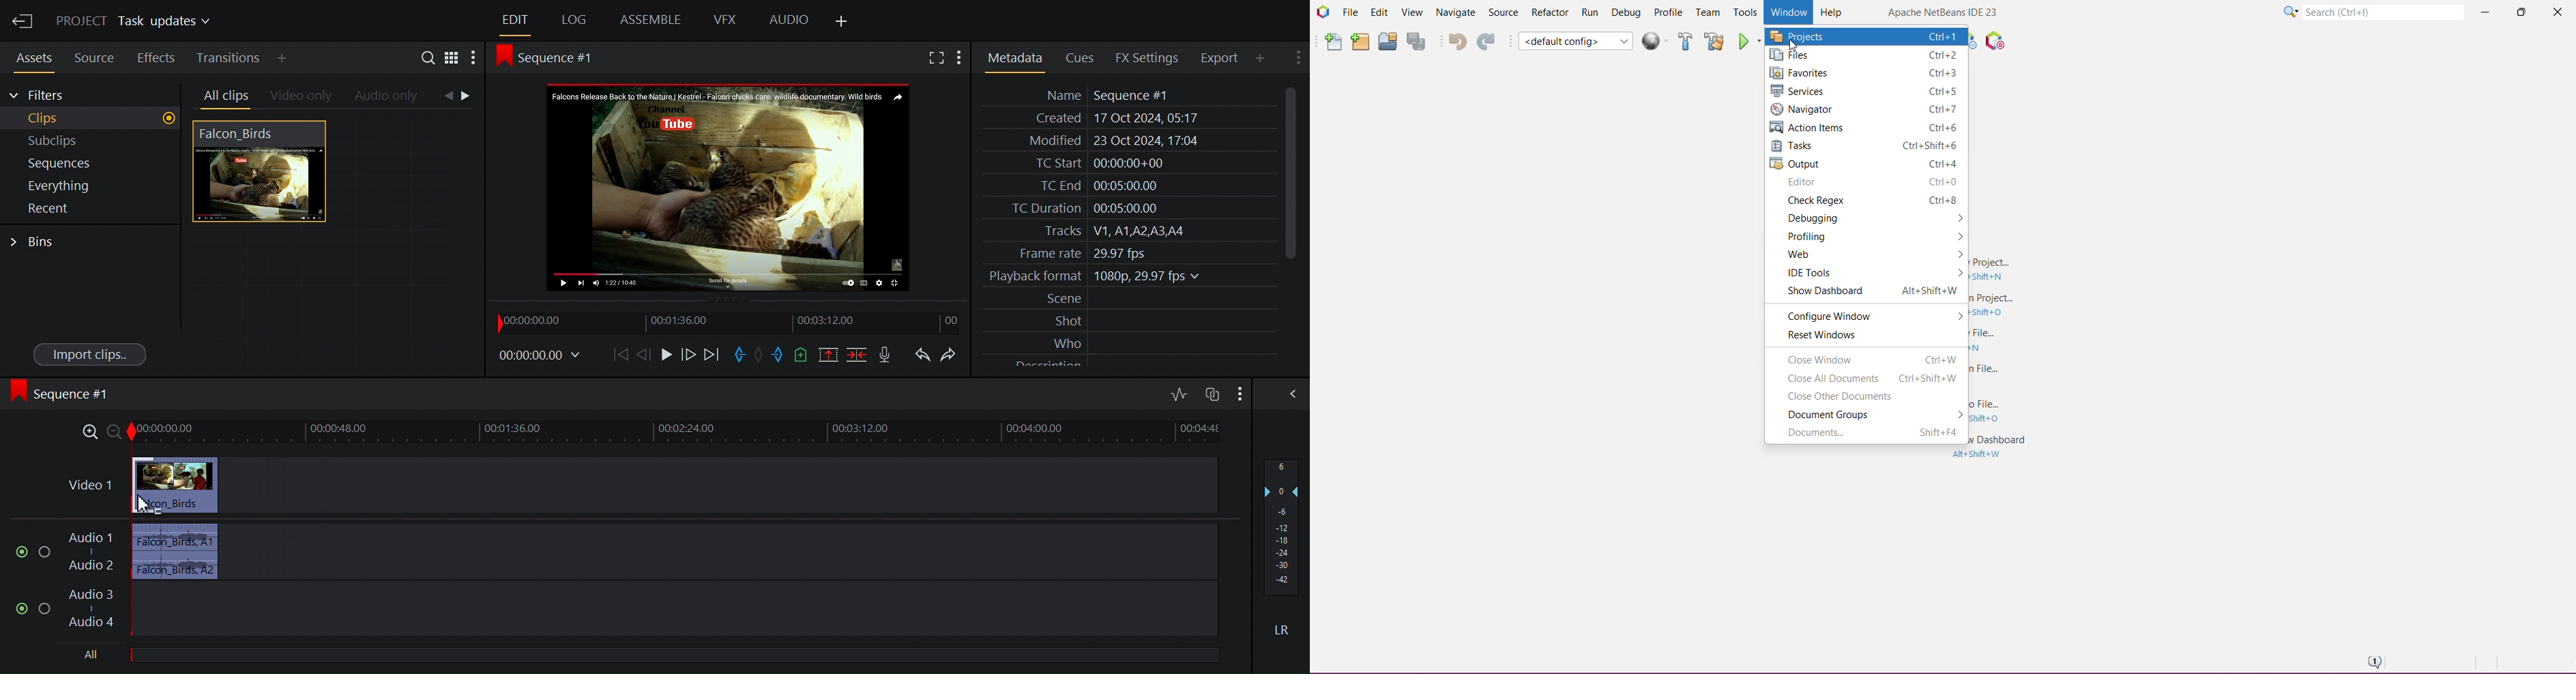 Image resolution: width=2576 pixels, height=700 pixels. Describe the element at coordinates (731, 323) in the screenshot. I see `Timeline` at that location.